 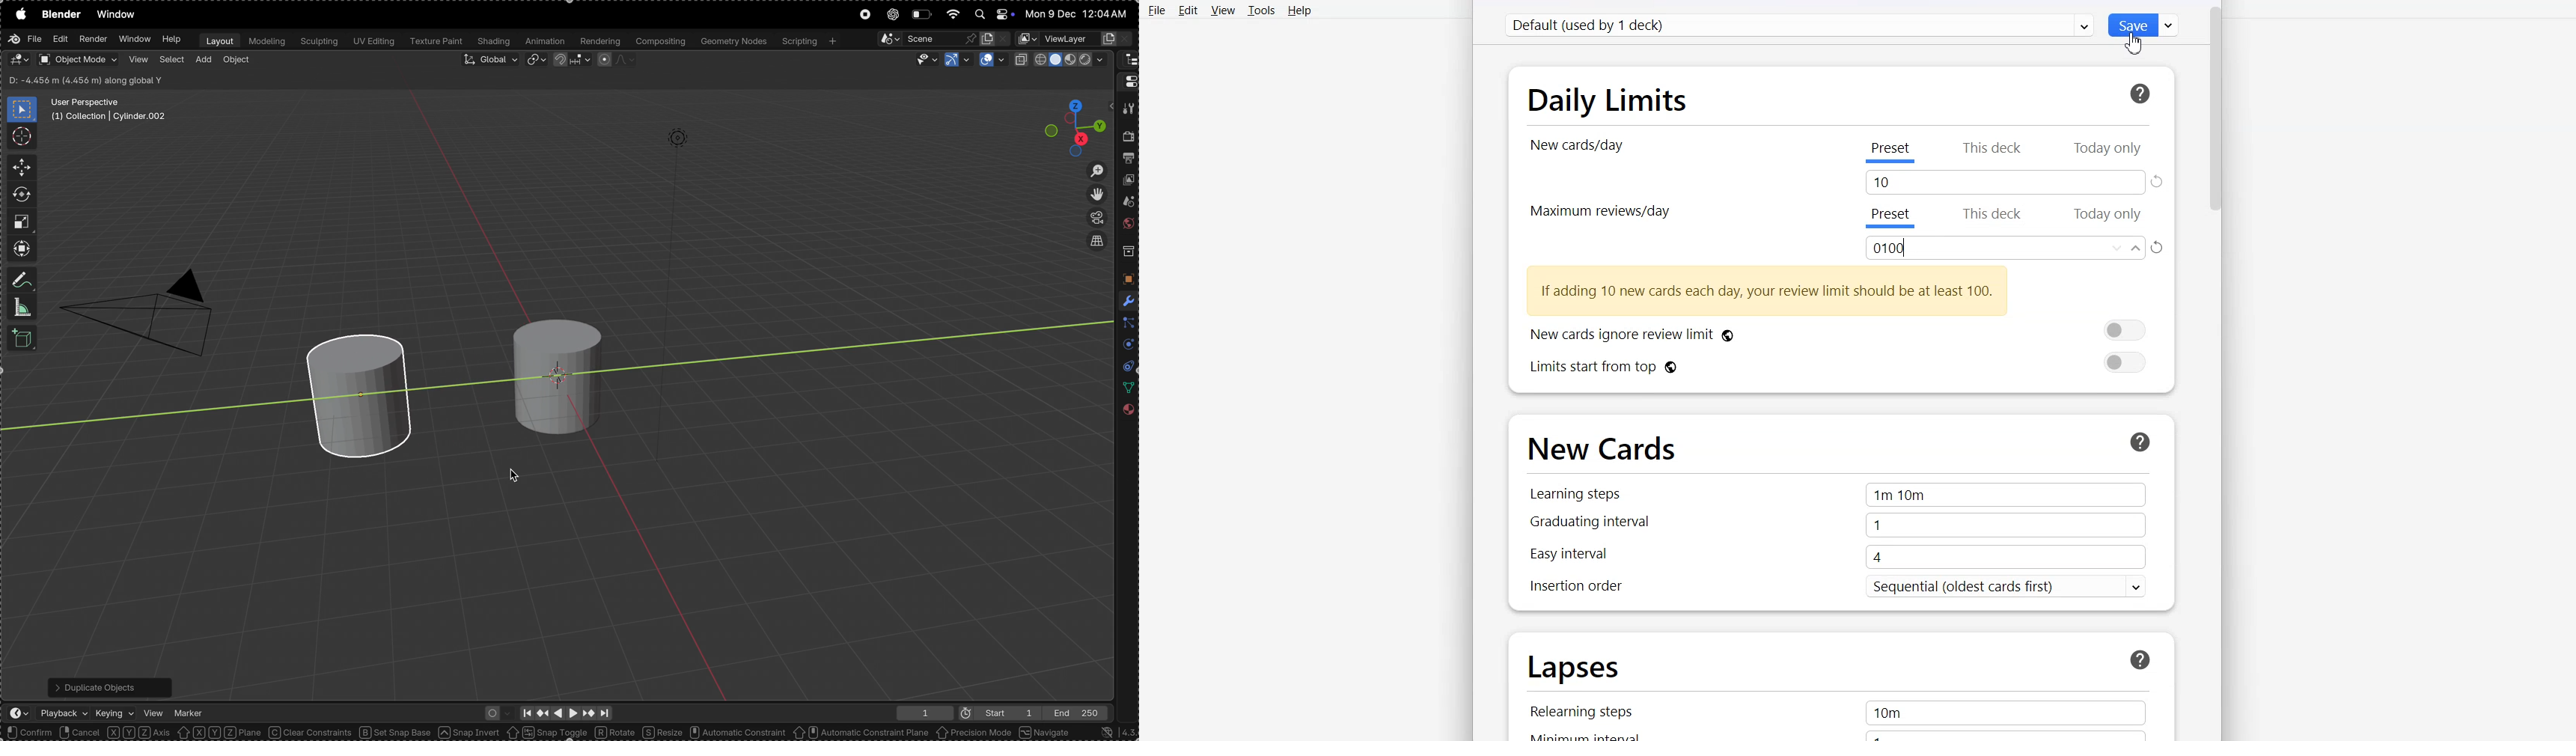 What do you see at coordinates (1768, 291) in the screenshot?
I see `Text` at bounding box center [1768, 291].